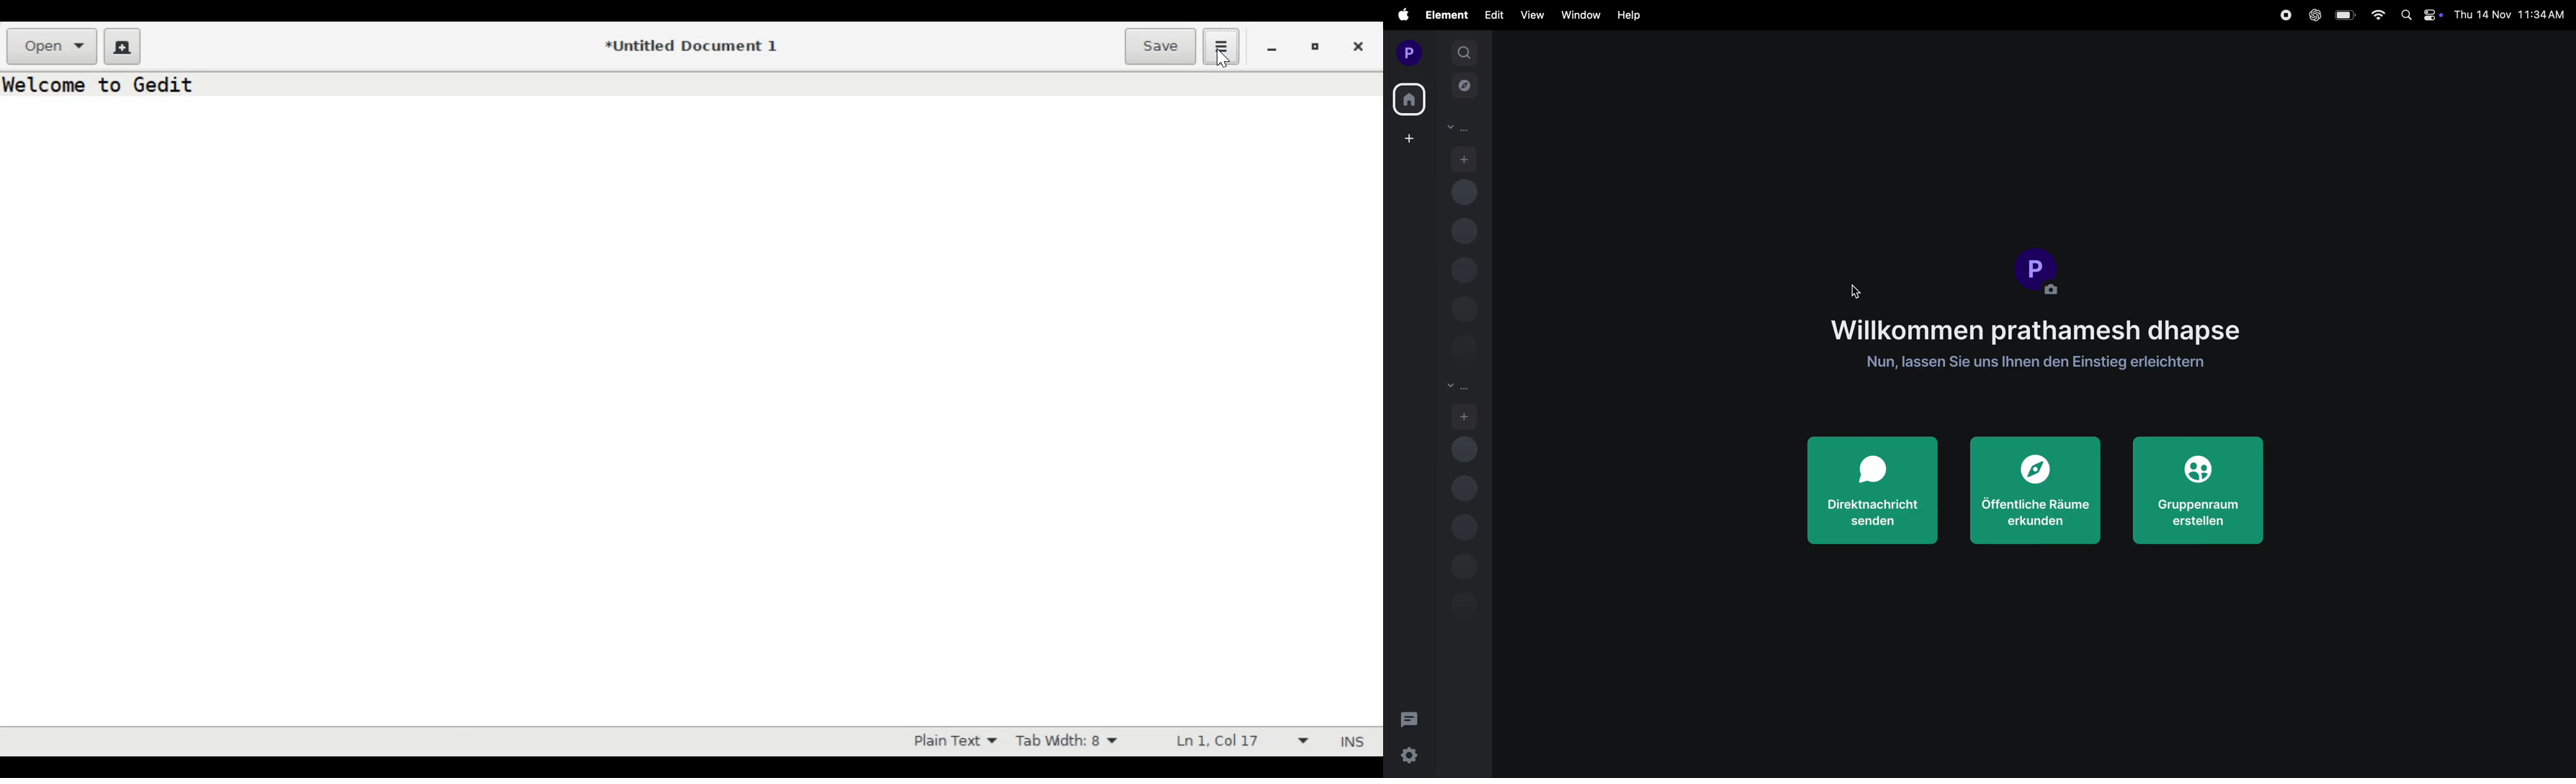  Describe the element at coordinates (1531, 15) in the screenshot. I see `view` at that location.